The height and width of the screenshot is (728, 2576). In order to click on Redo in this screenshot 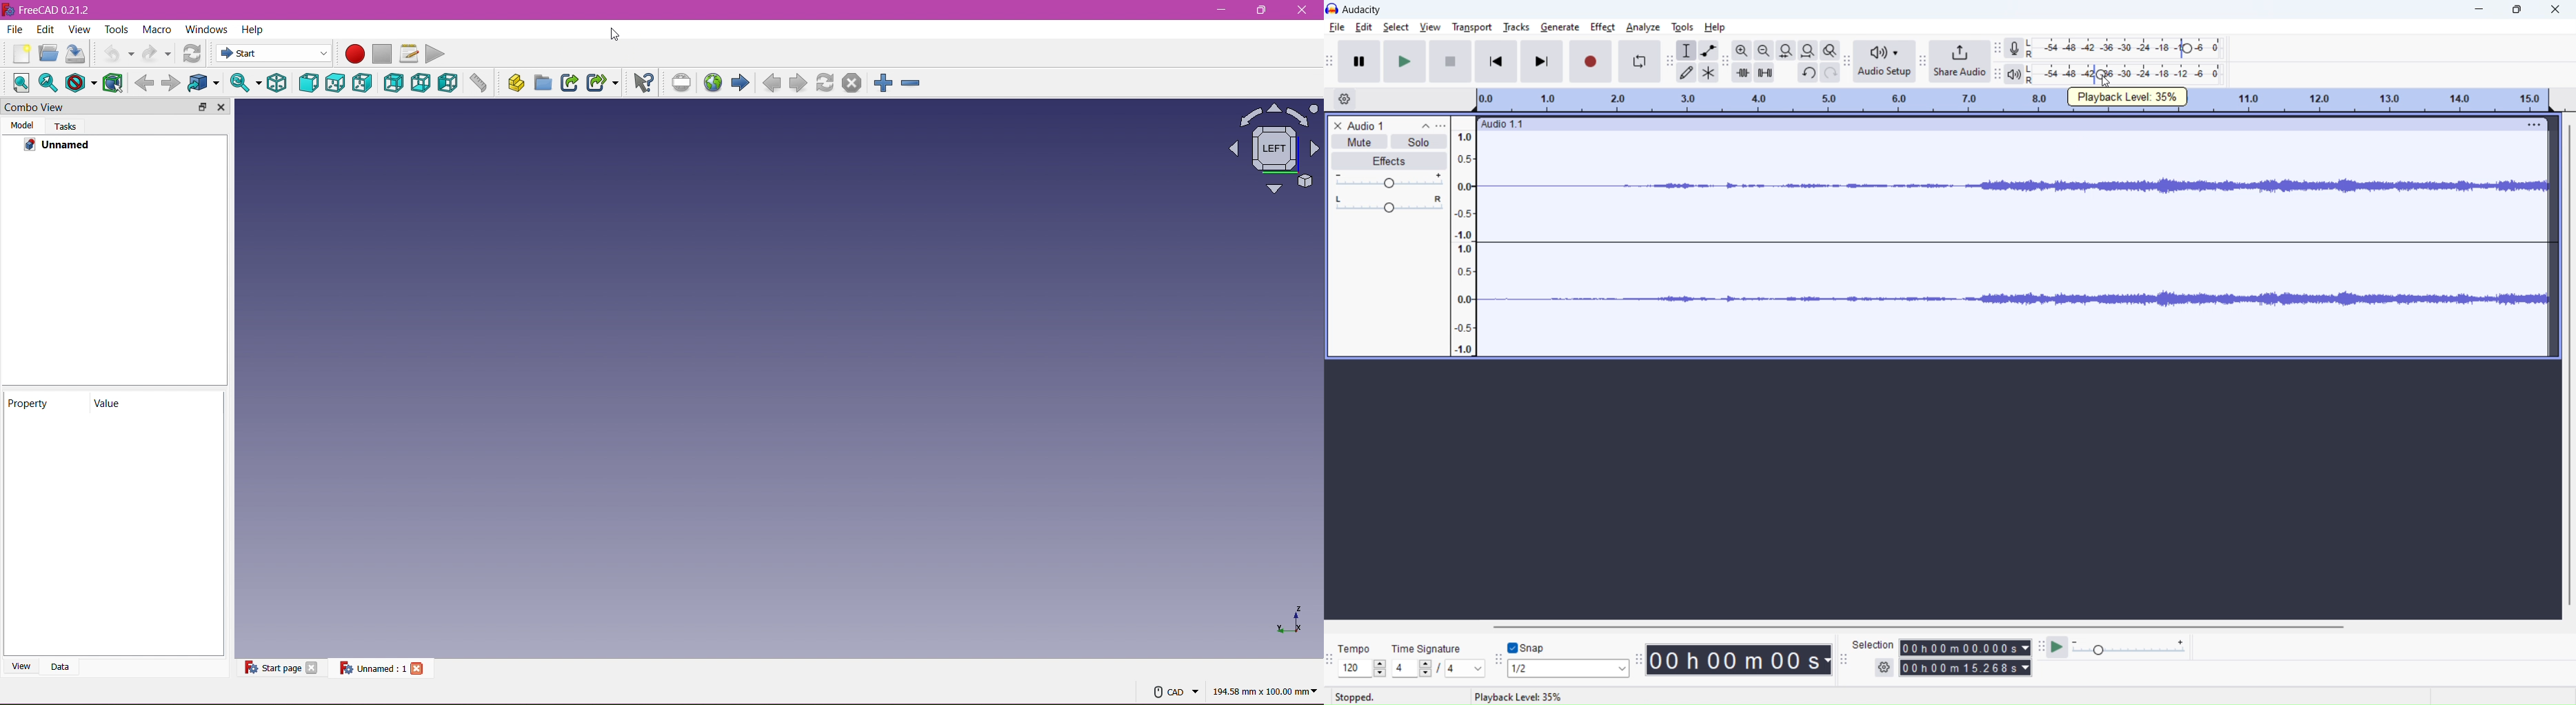, I will do `click(156, 53)`.